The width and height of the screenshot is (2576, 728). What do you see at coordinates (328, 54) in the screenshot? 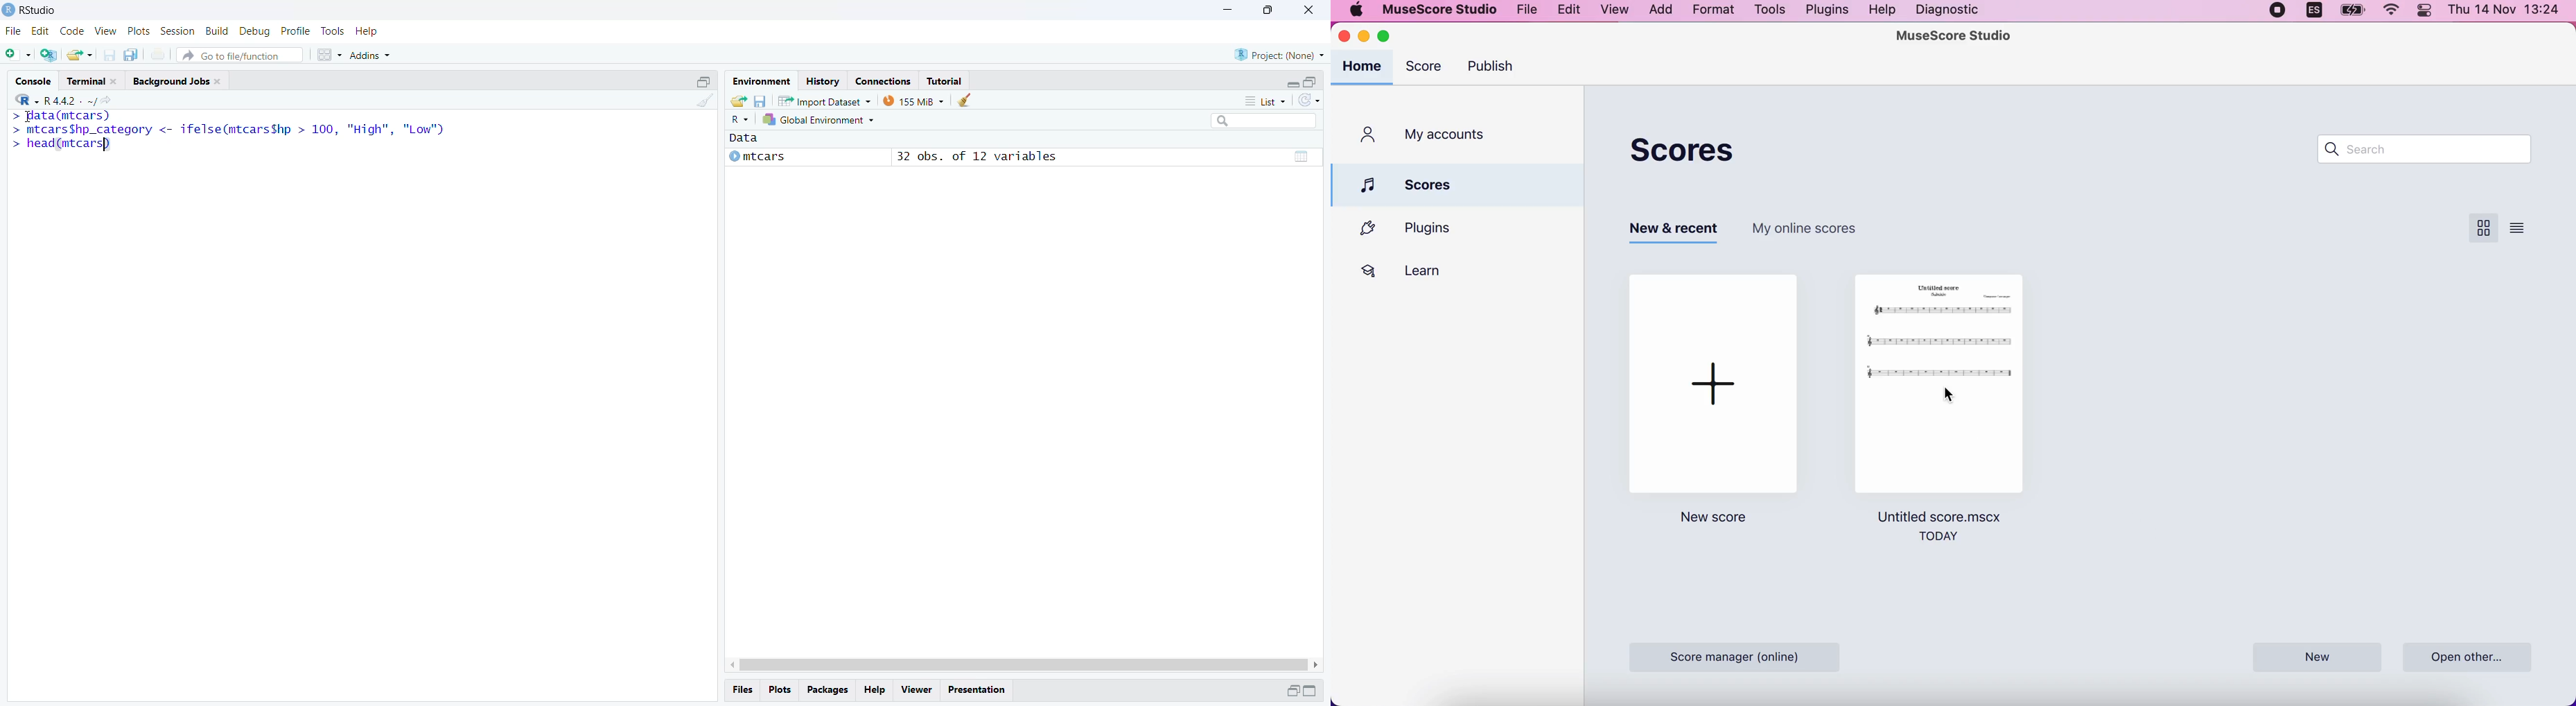
I see `Workspace panes` at bounding box center [328, 54].